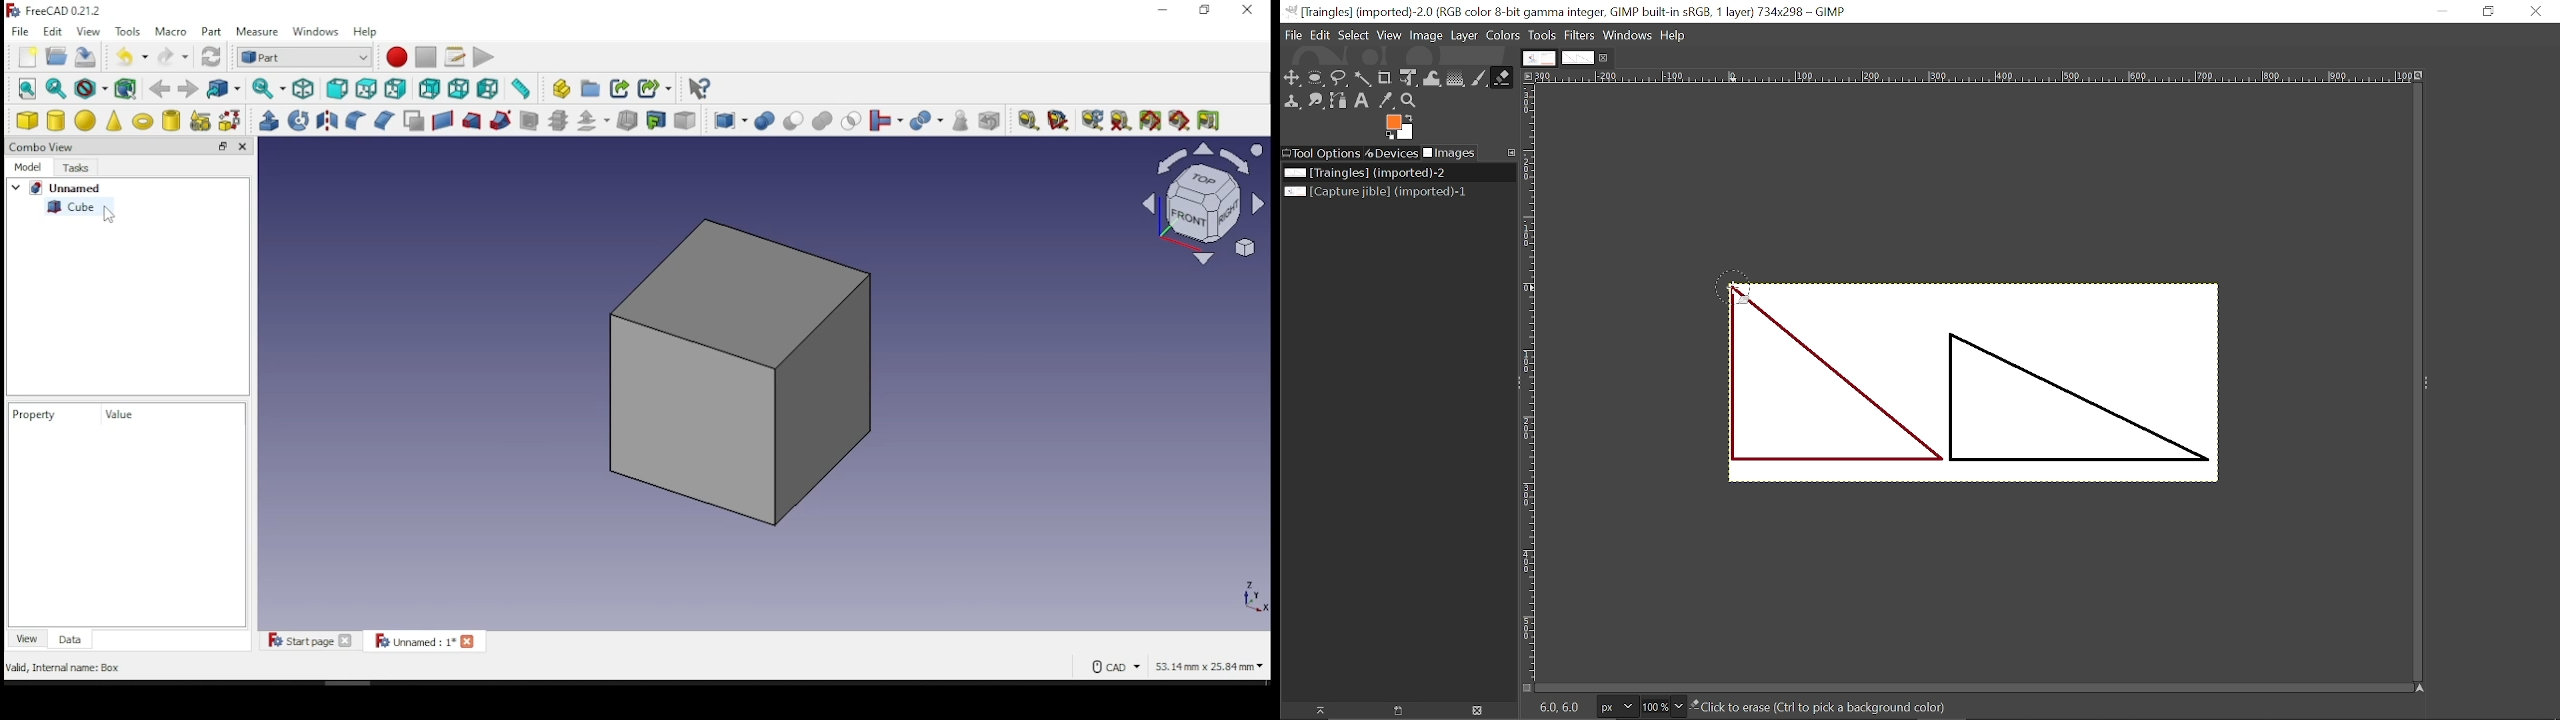 The height and width of the screenshot is (728, 2576). What do you see at coordinates (72, 638) in the screenshot?
I see `data` at bounding box center [72, 638].